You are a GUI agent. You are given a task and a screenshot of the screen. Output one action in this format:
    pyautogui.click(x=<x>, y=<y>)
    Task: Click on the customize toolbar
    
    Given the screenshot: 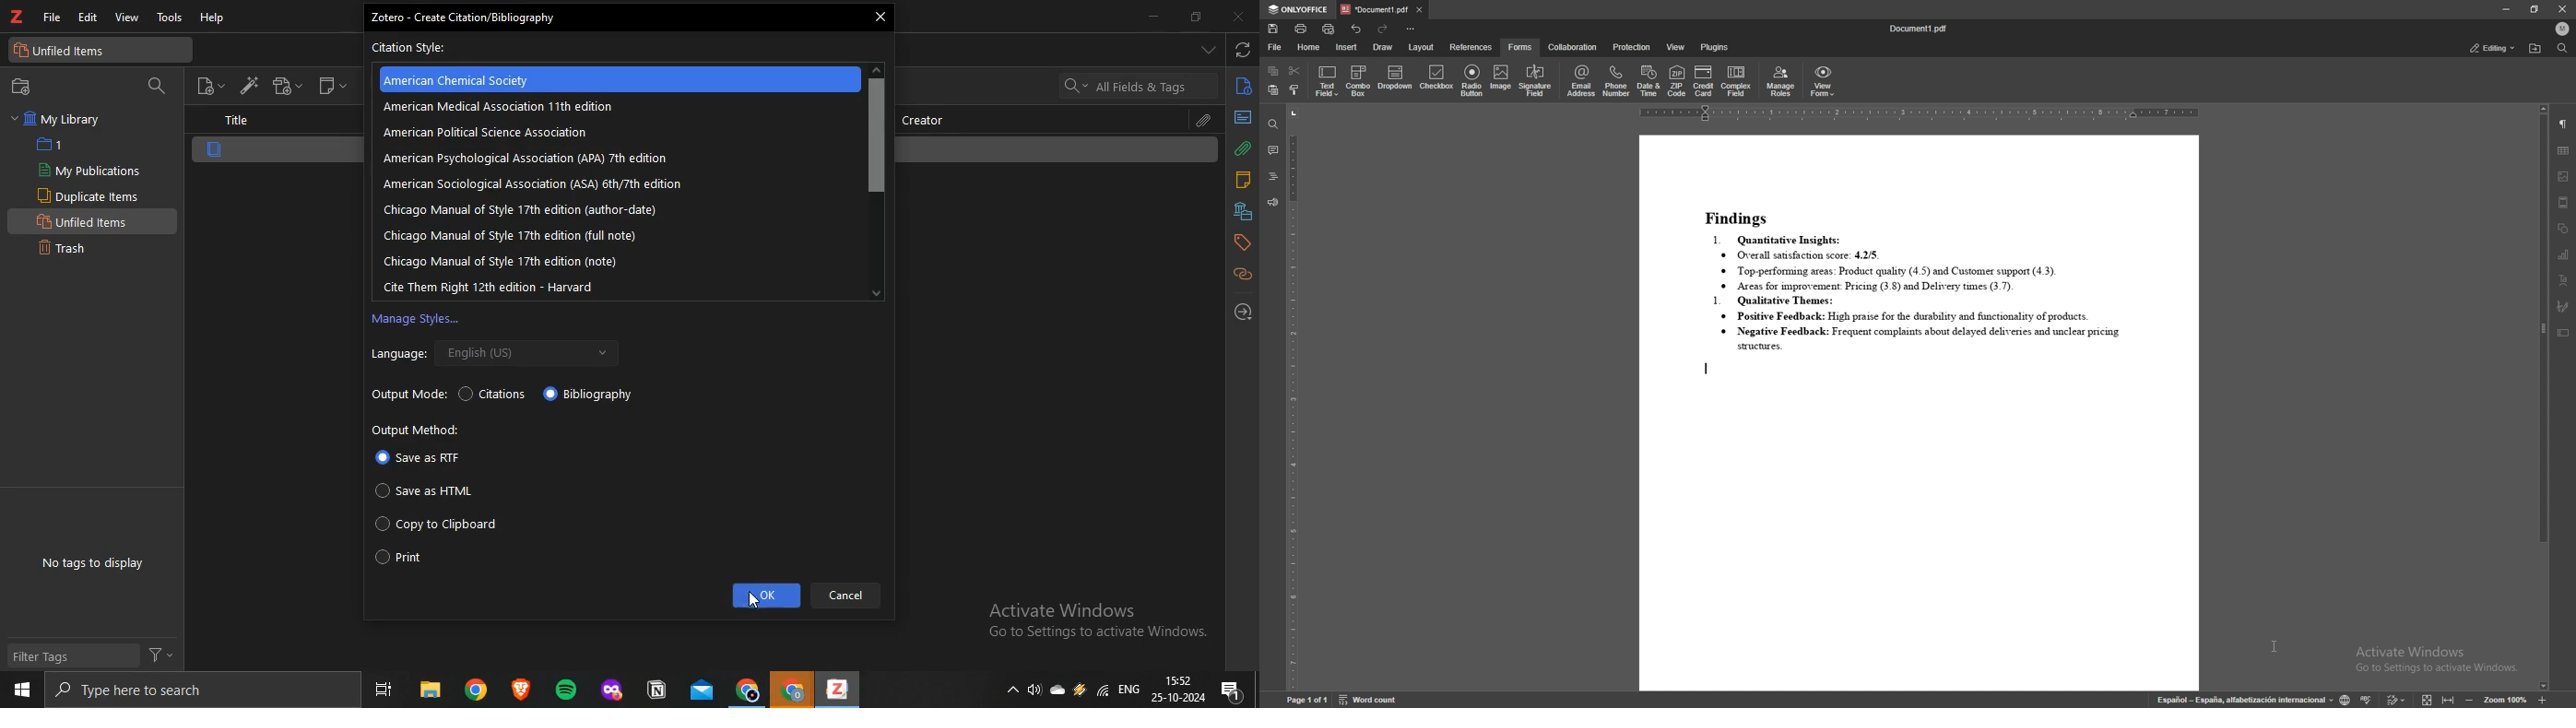 What is the action you would take?
    pyautogui.click(x=1411, y=30)
    